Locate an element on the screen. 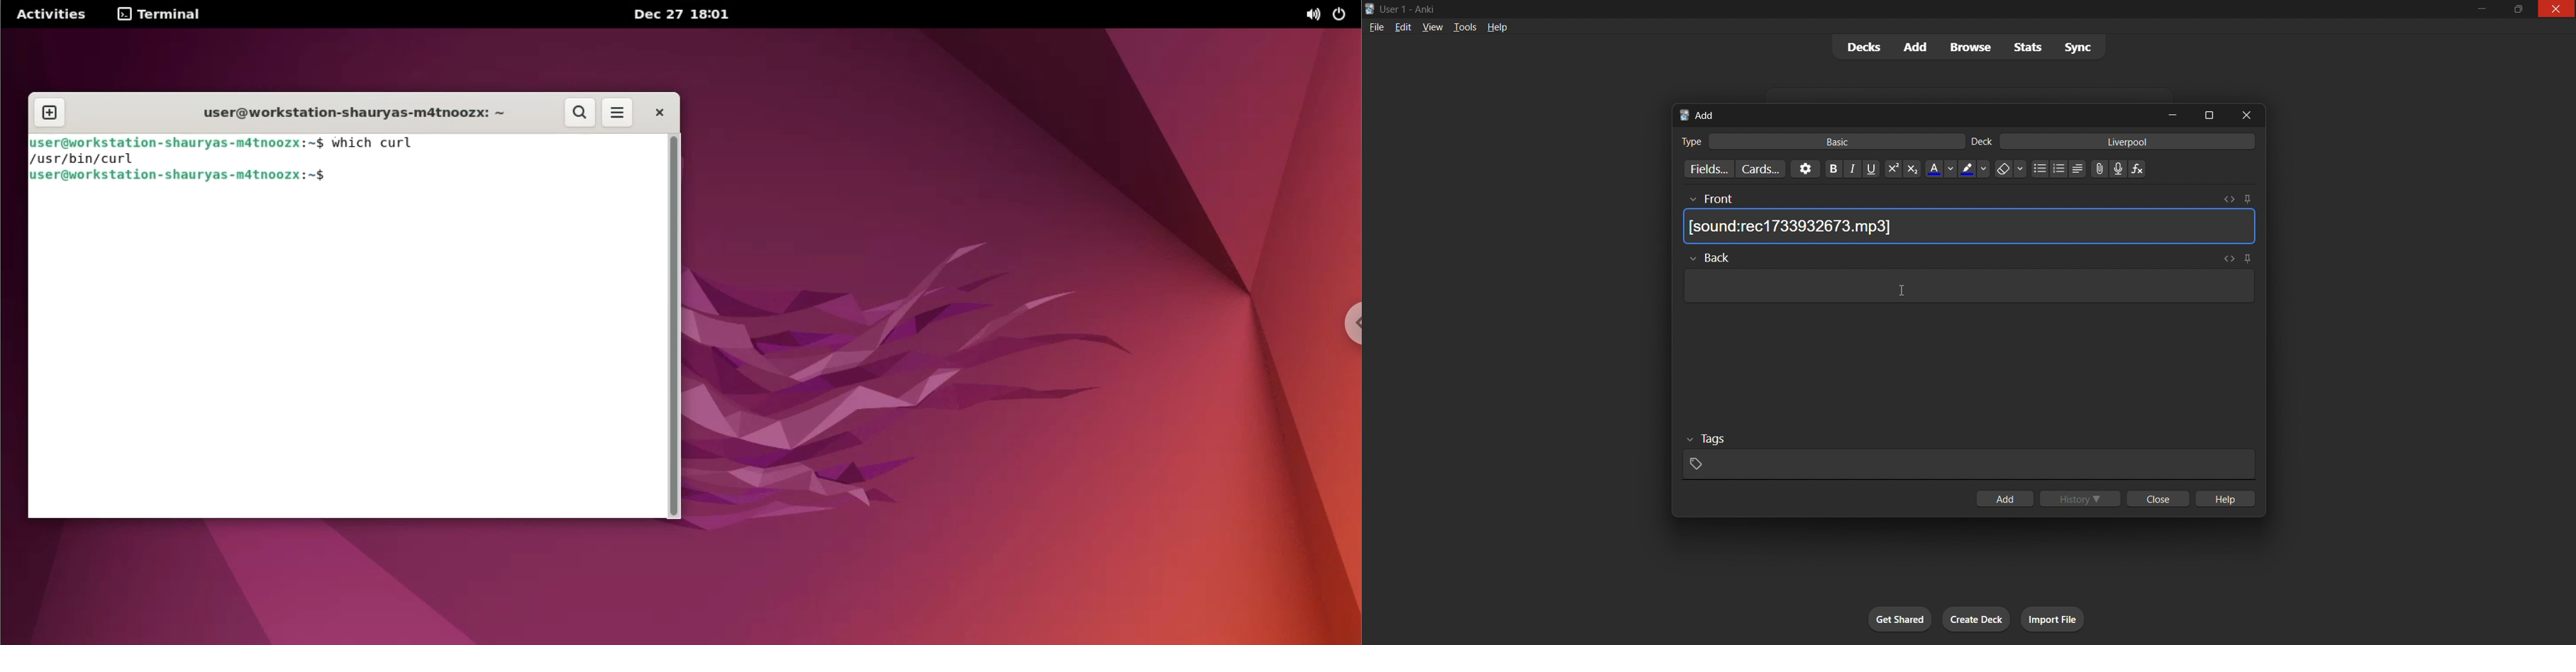 The width and height of the screenshot is (2576, 672). italic is located at coordinates (1852, 170).